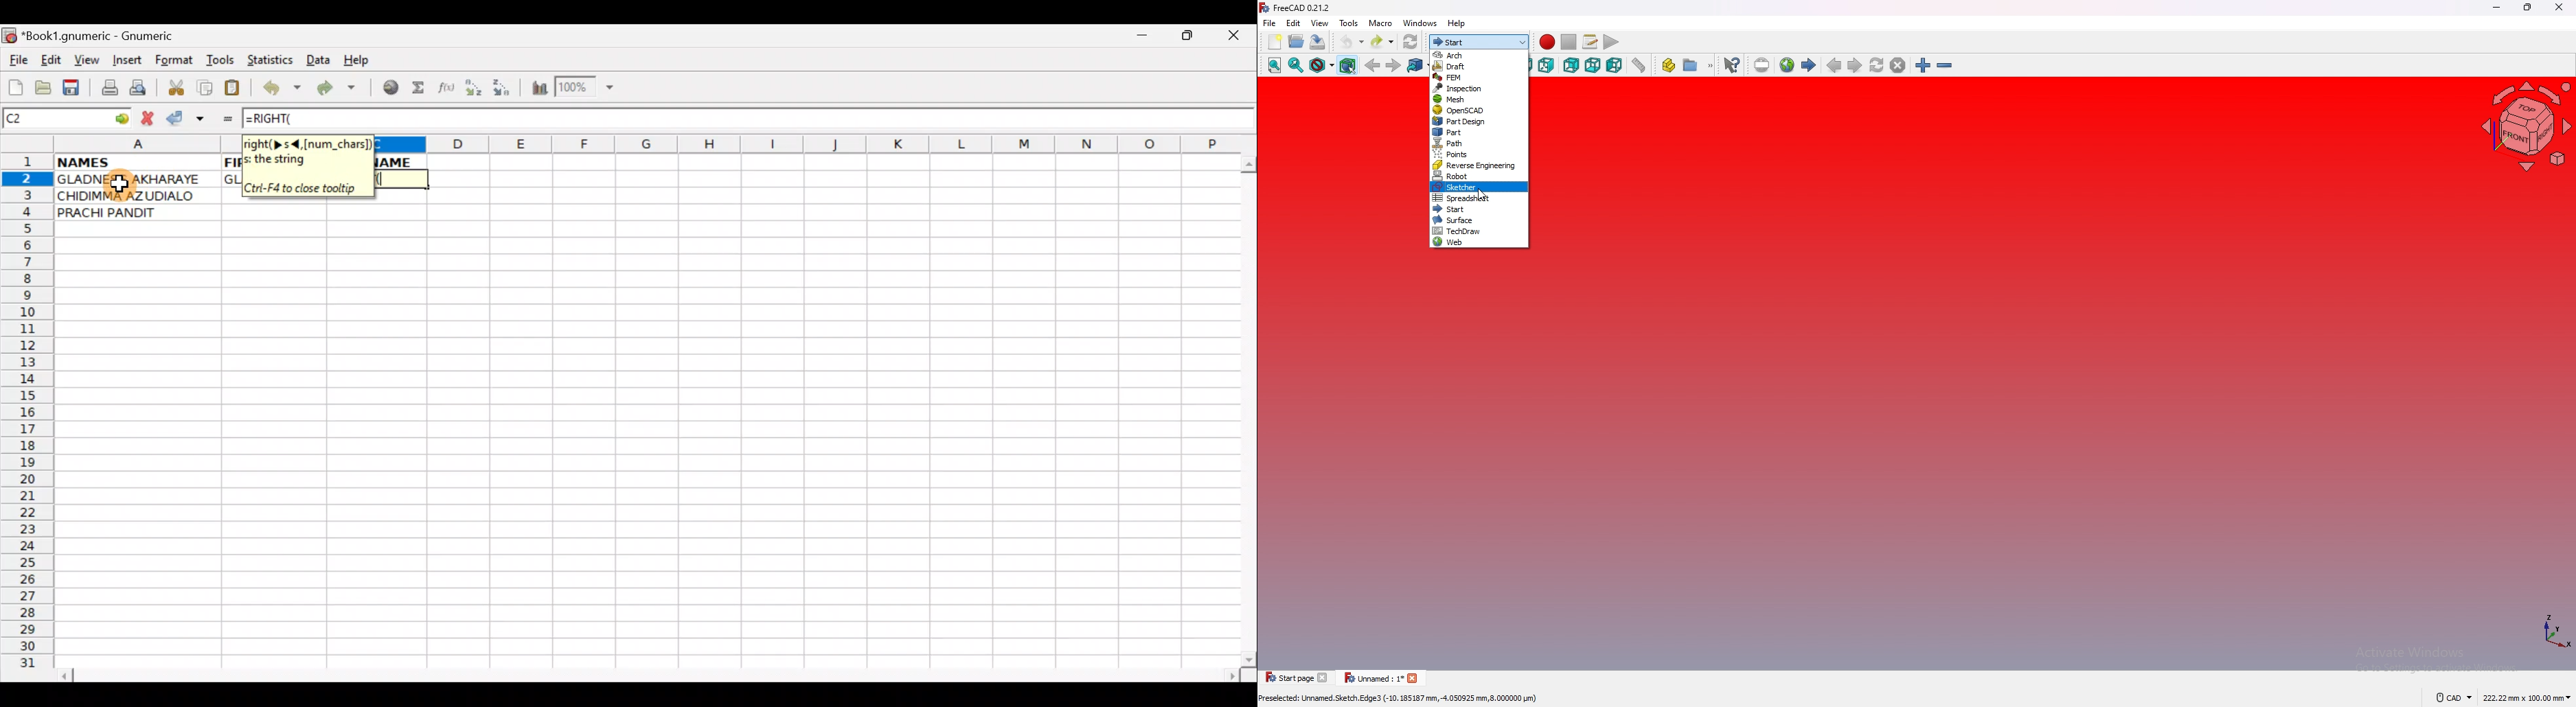 The image size is (2576, 728). What do you see at coordinates (9, 37) in the screenshot?
I see `Gnumeric logo` at bounding box center [9, 37].